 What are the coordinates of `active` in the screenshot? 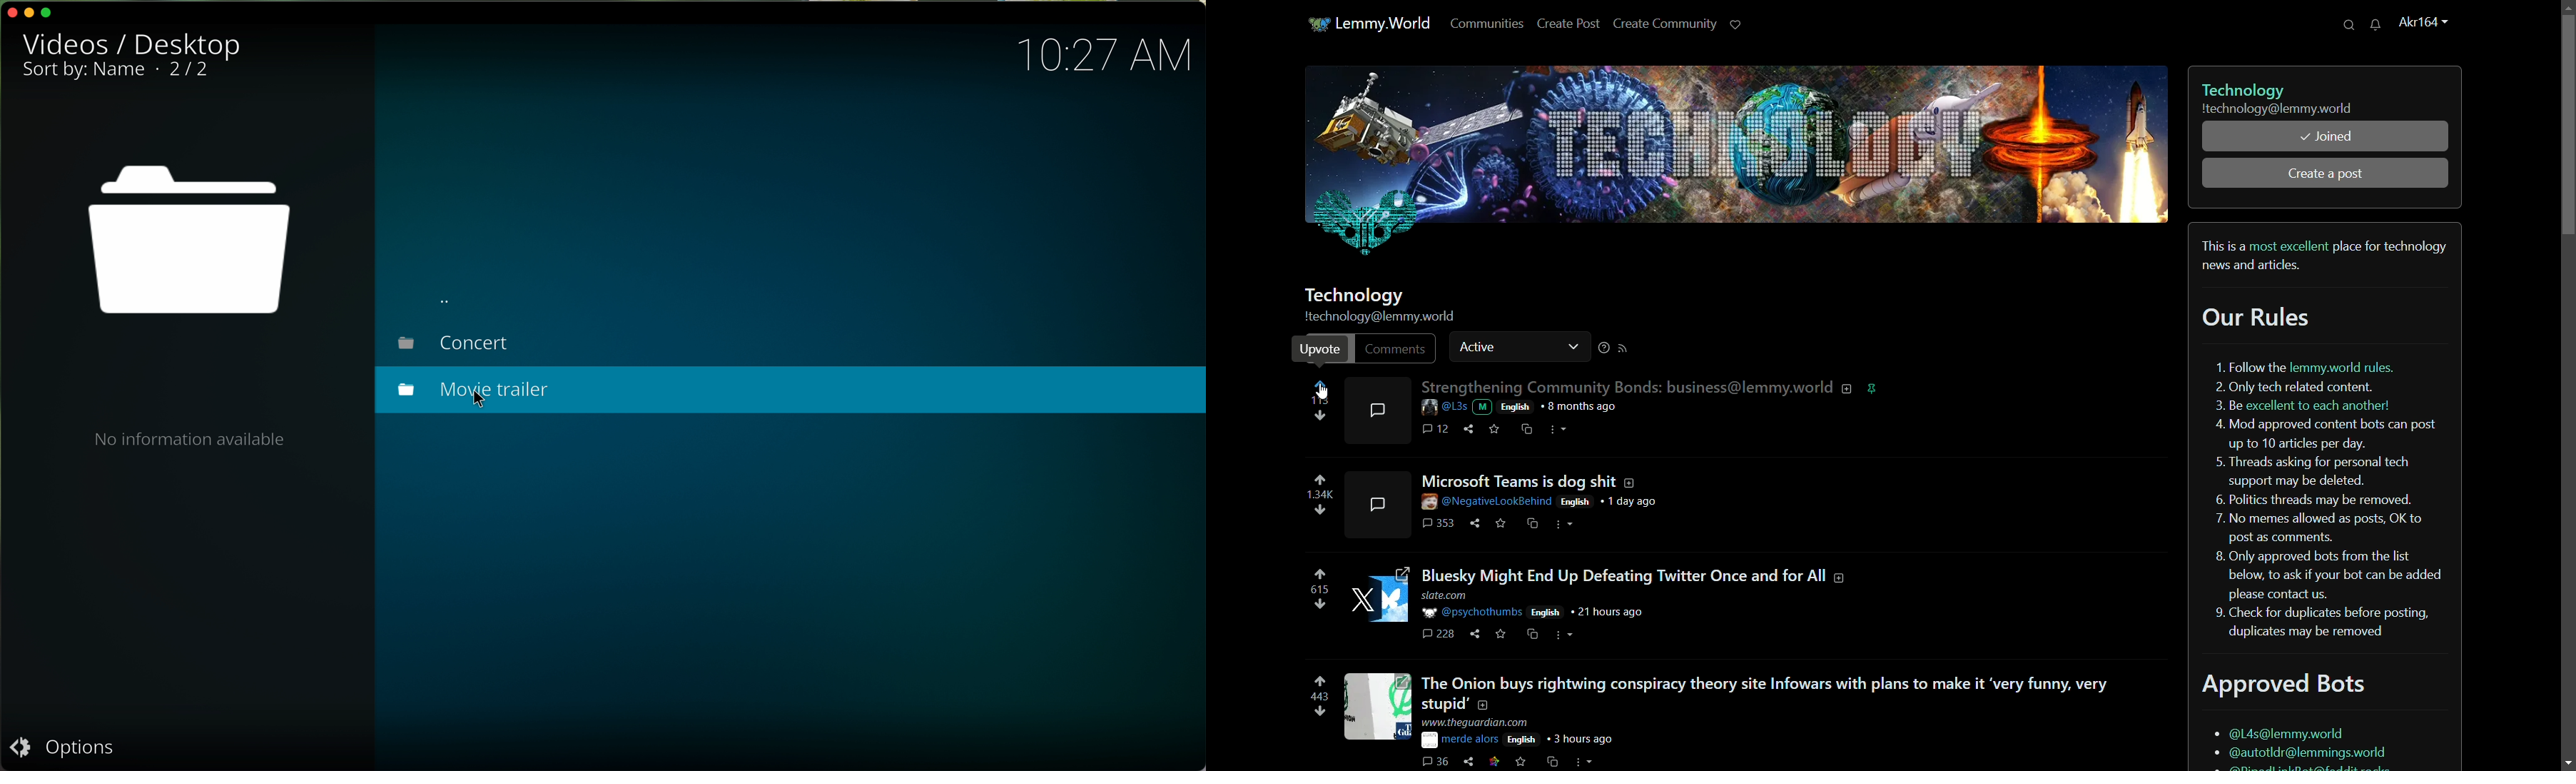 It's located at (1517, 346).